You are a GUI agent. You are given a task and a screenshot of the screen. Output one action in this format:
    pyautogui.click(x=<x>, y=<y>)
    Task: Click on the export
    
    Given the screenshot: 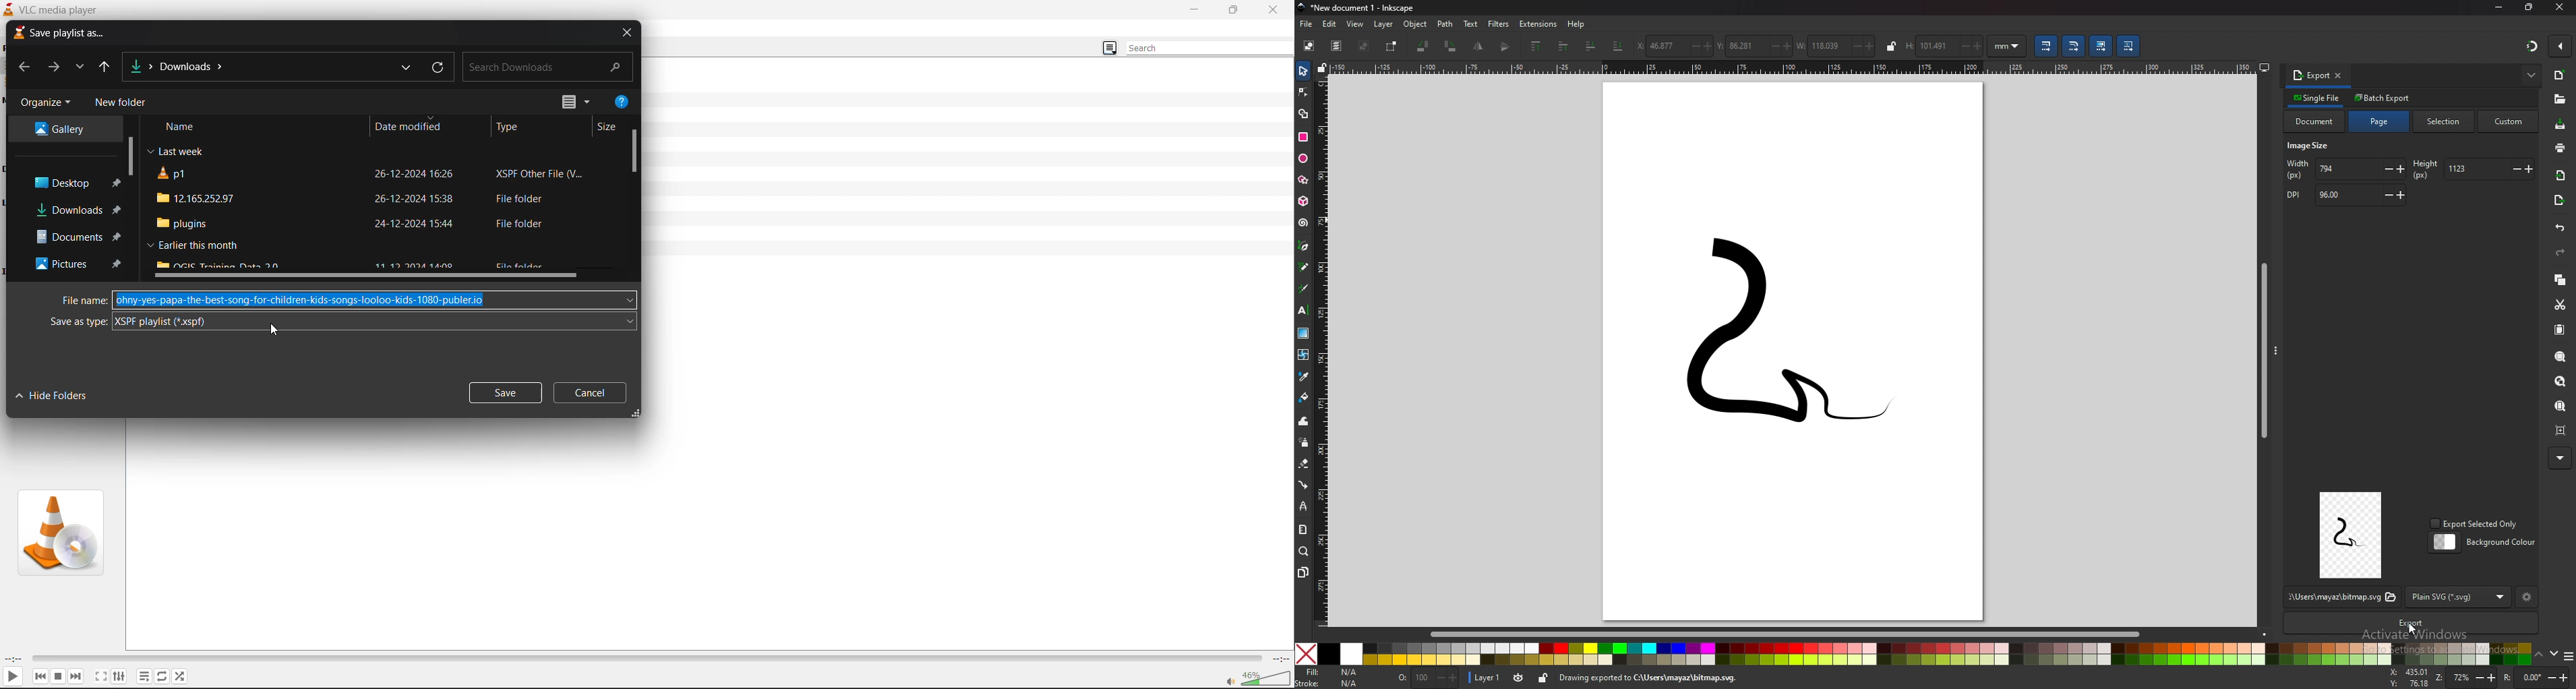 What is the action you would take?
    pyautogui.click(x=2410, y=622)
    